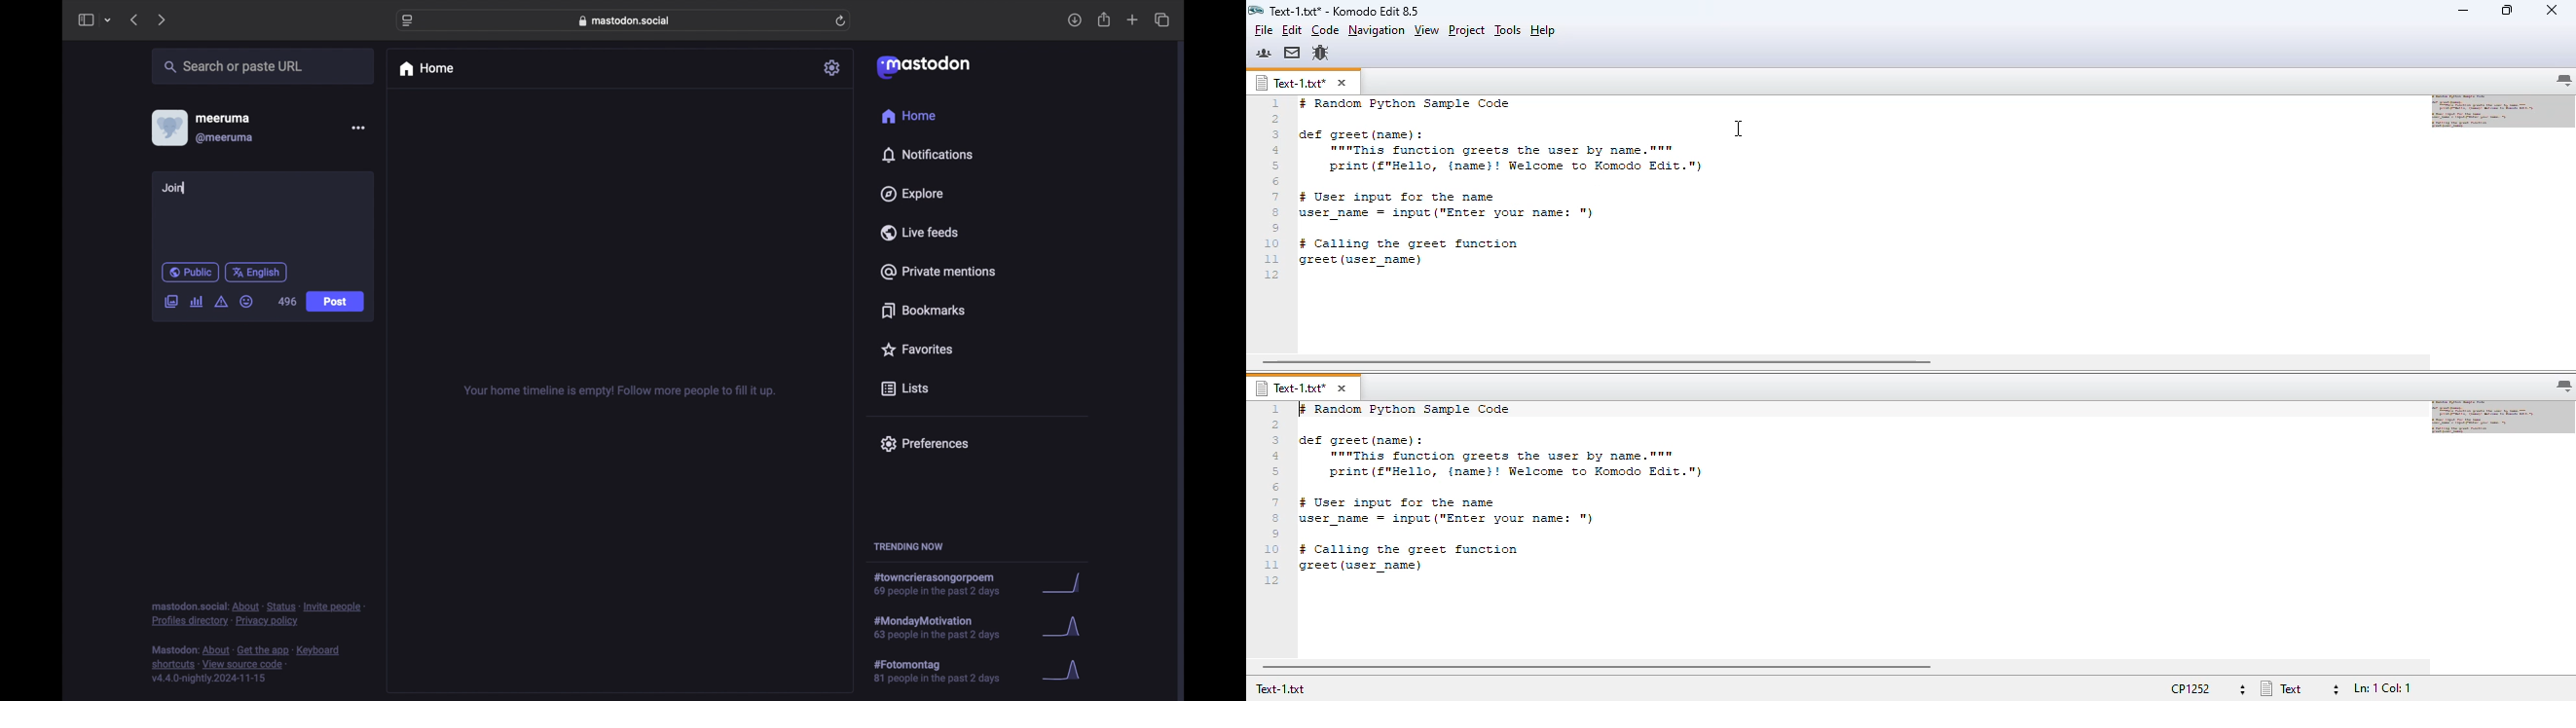  Describe the element at coordinates (1511, 188) in the screenshot. I see `text` at that location.